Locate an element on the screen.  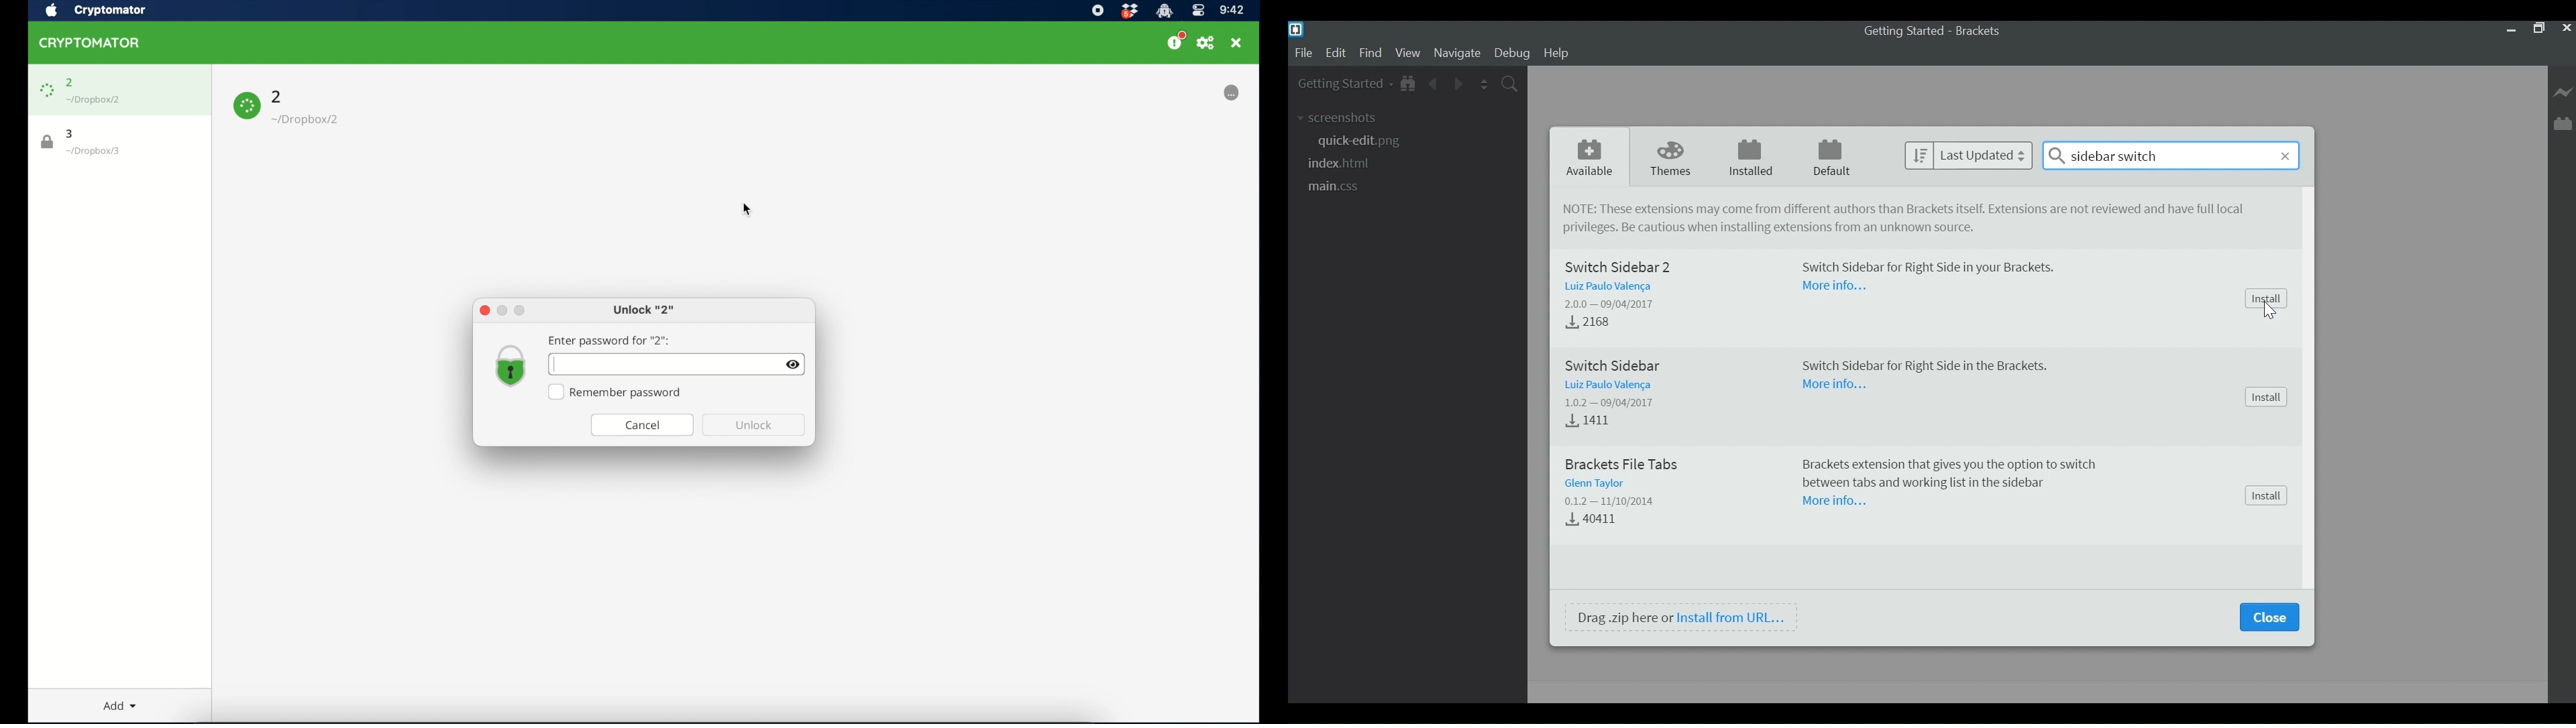
Getting Started - Brackets is located at coordinates (1904, 32).